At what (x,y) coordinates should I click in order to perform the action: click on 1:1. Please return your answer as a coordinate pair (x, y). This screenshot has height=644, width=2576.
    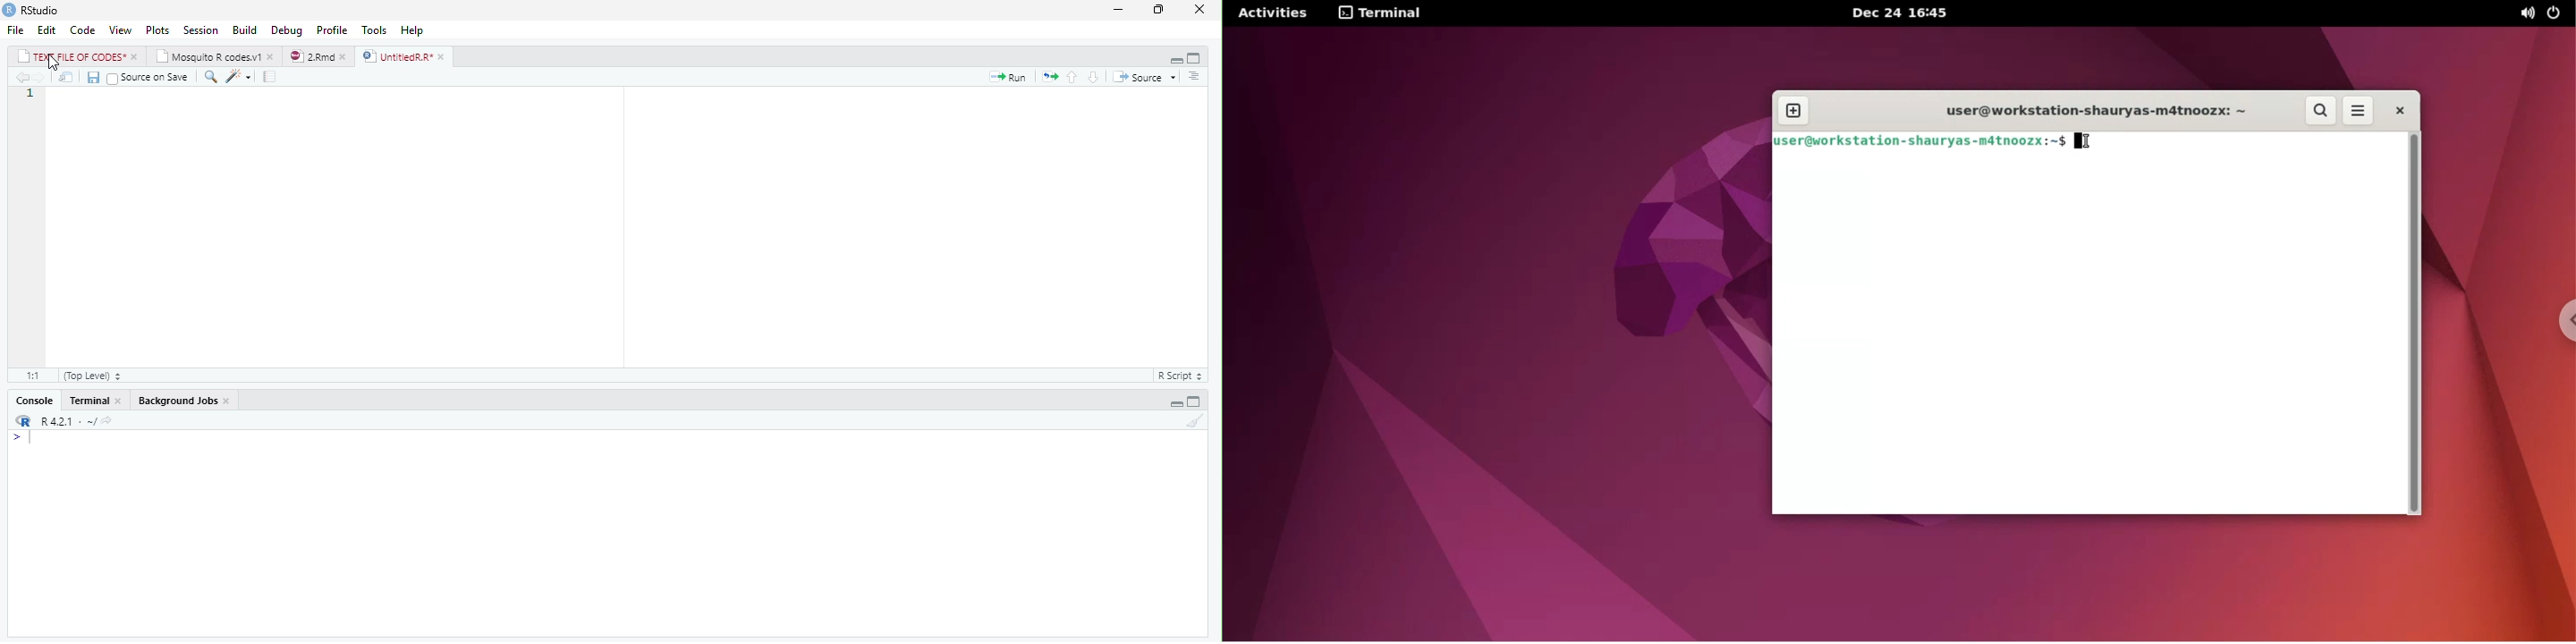
    Looking at the image, I should click on (30, 375).